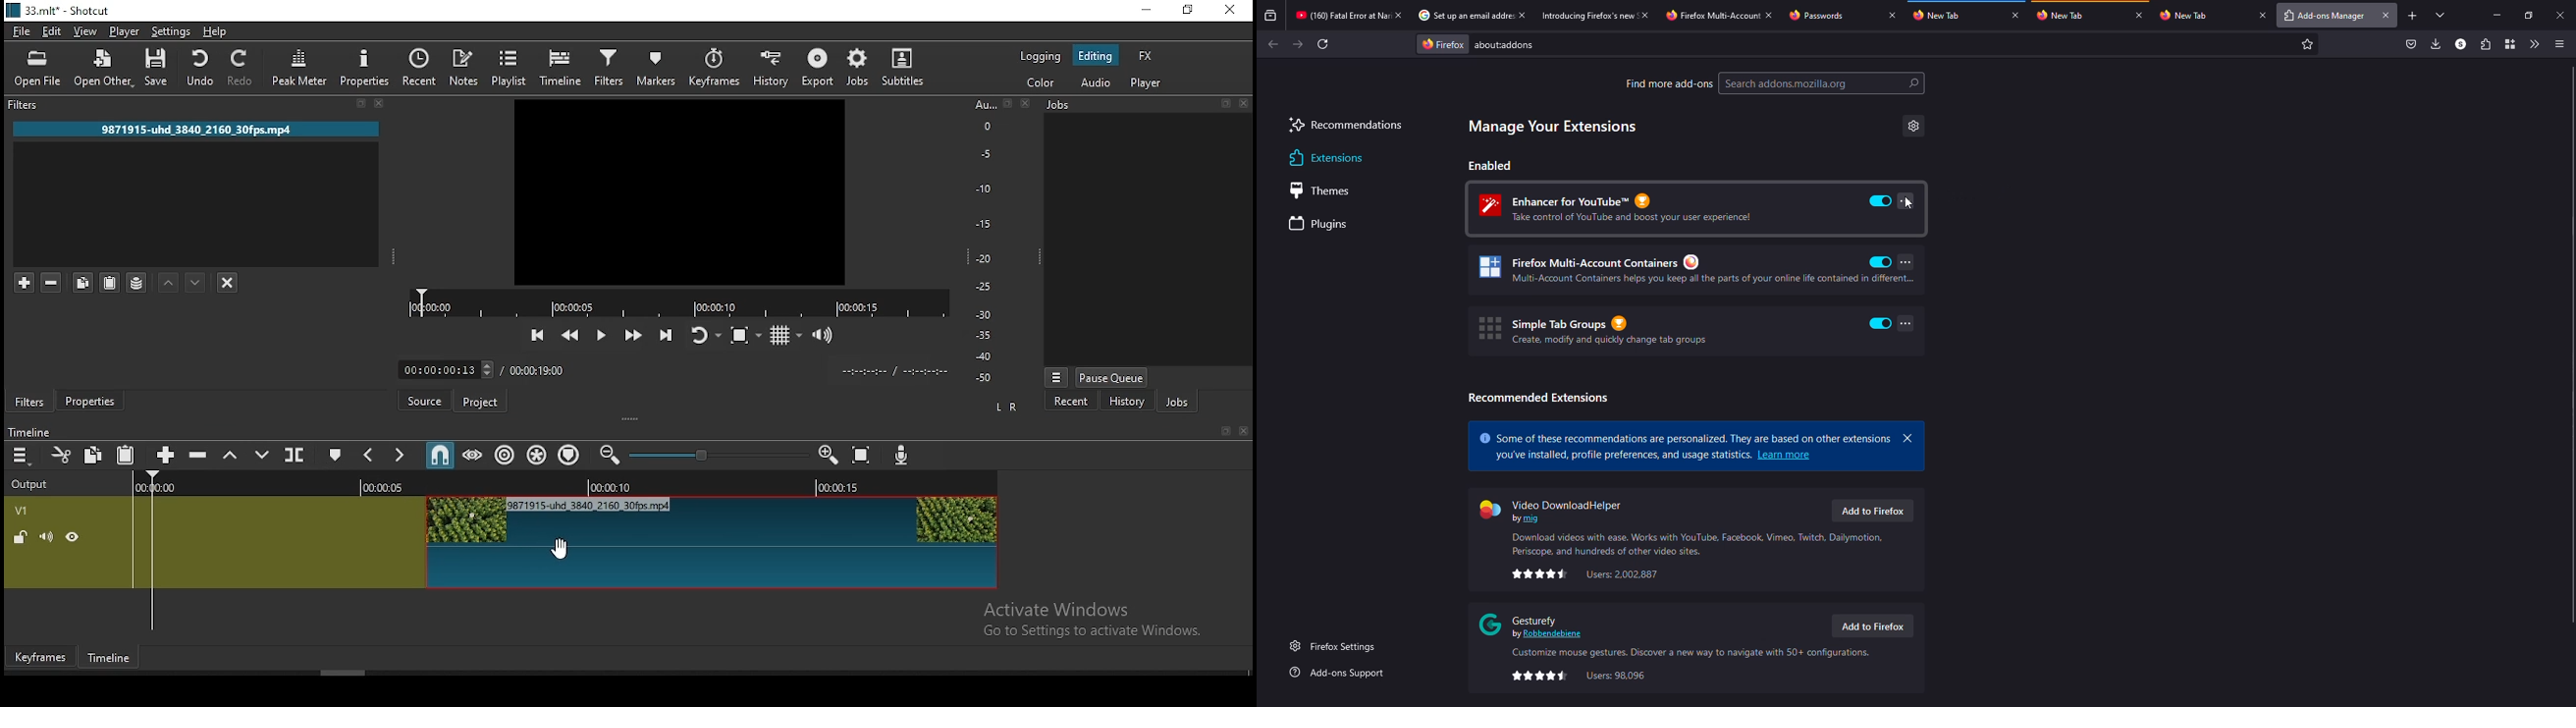 Image resolution: width=2576 pixels, height=728 pixels. Describe the element at coordinates (1044, 84) in the screenshot. I see `color` at that location.